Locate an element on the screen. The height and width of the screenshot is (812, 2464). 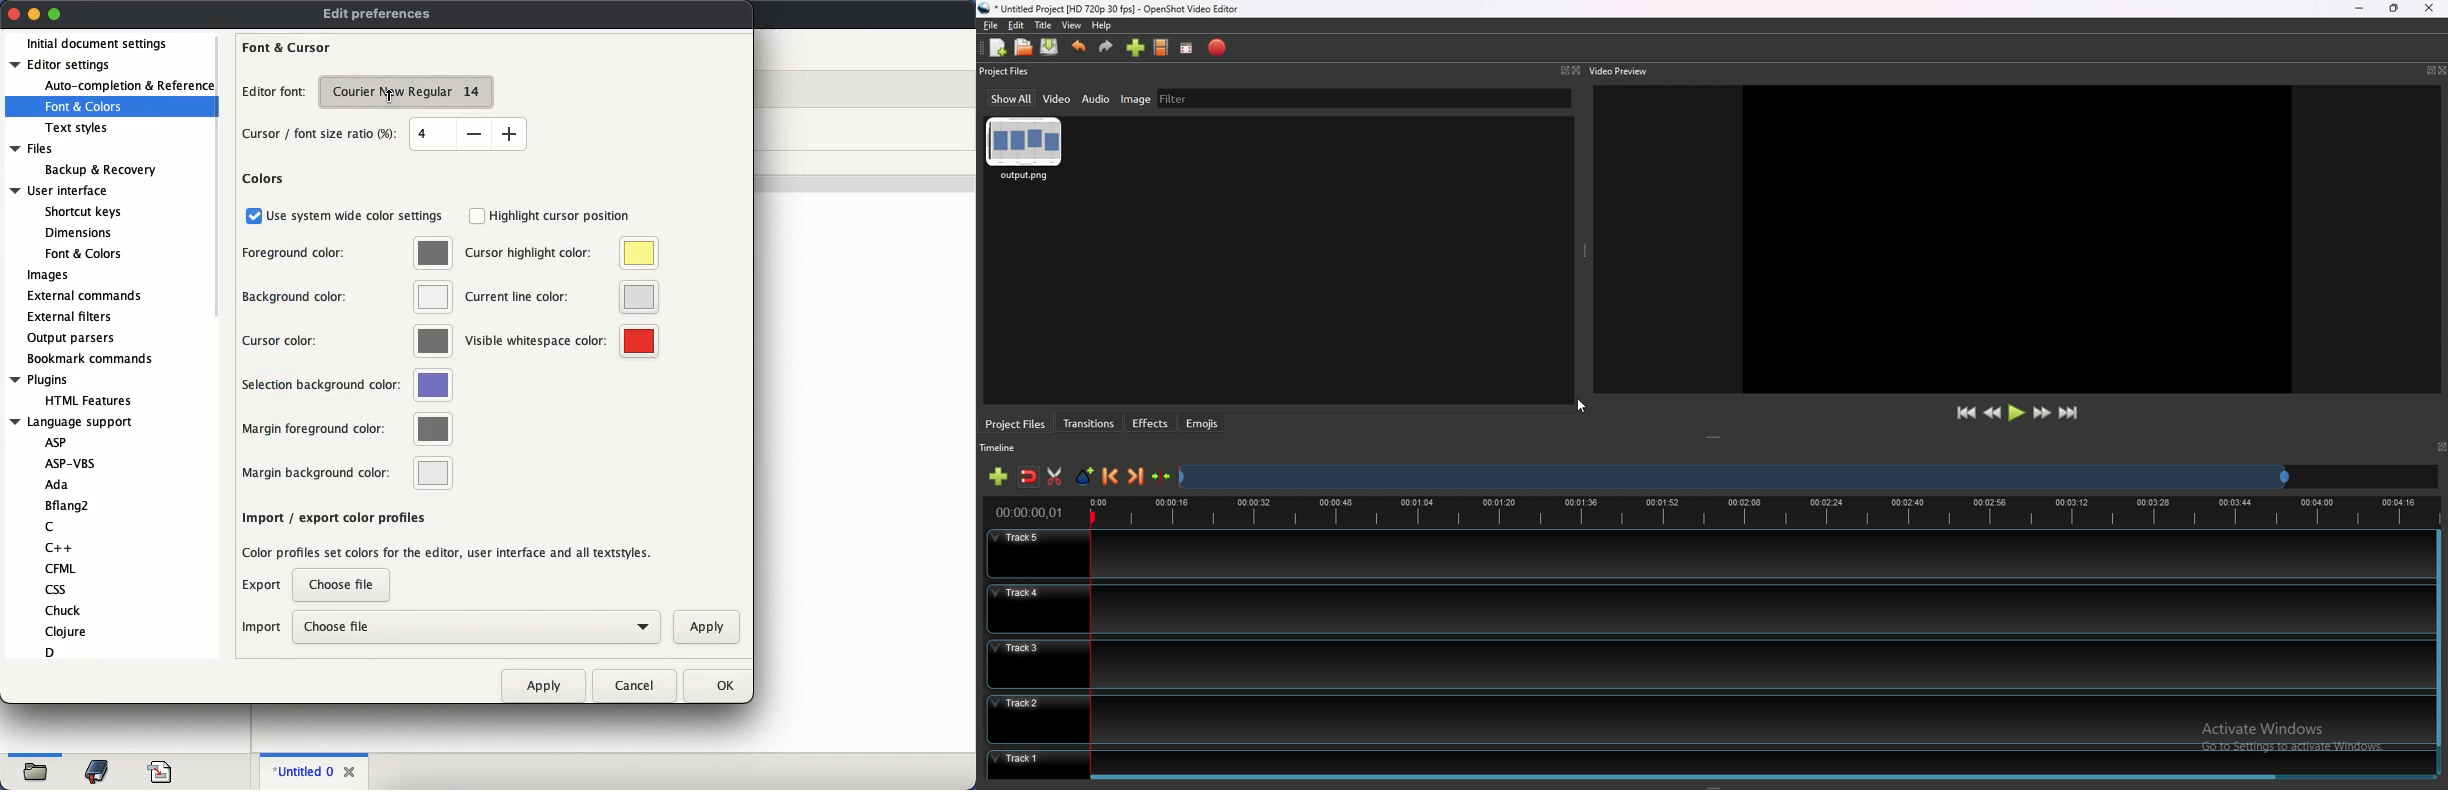
previous marker is located at coordinates (1111, 476).